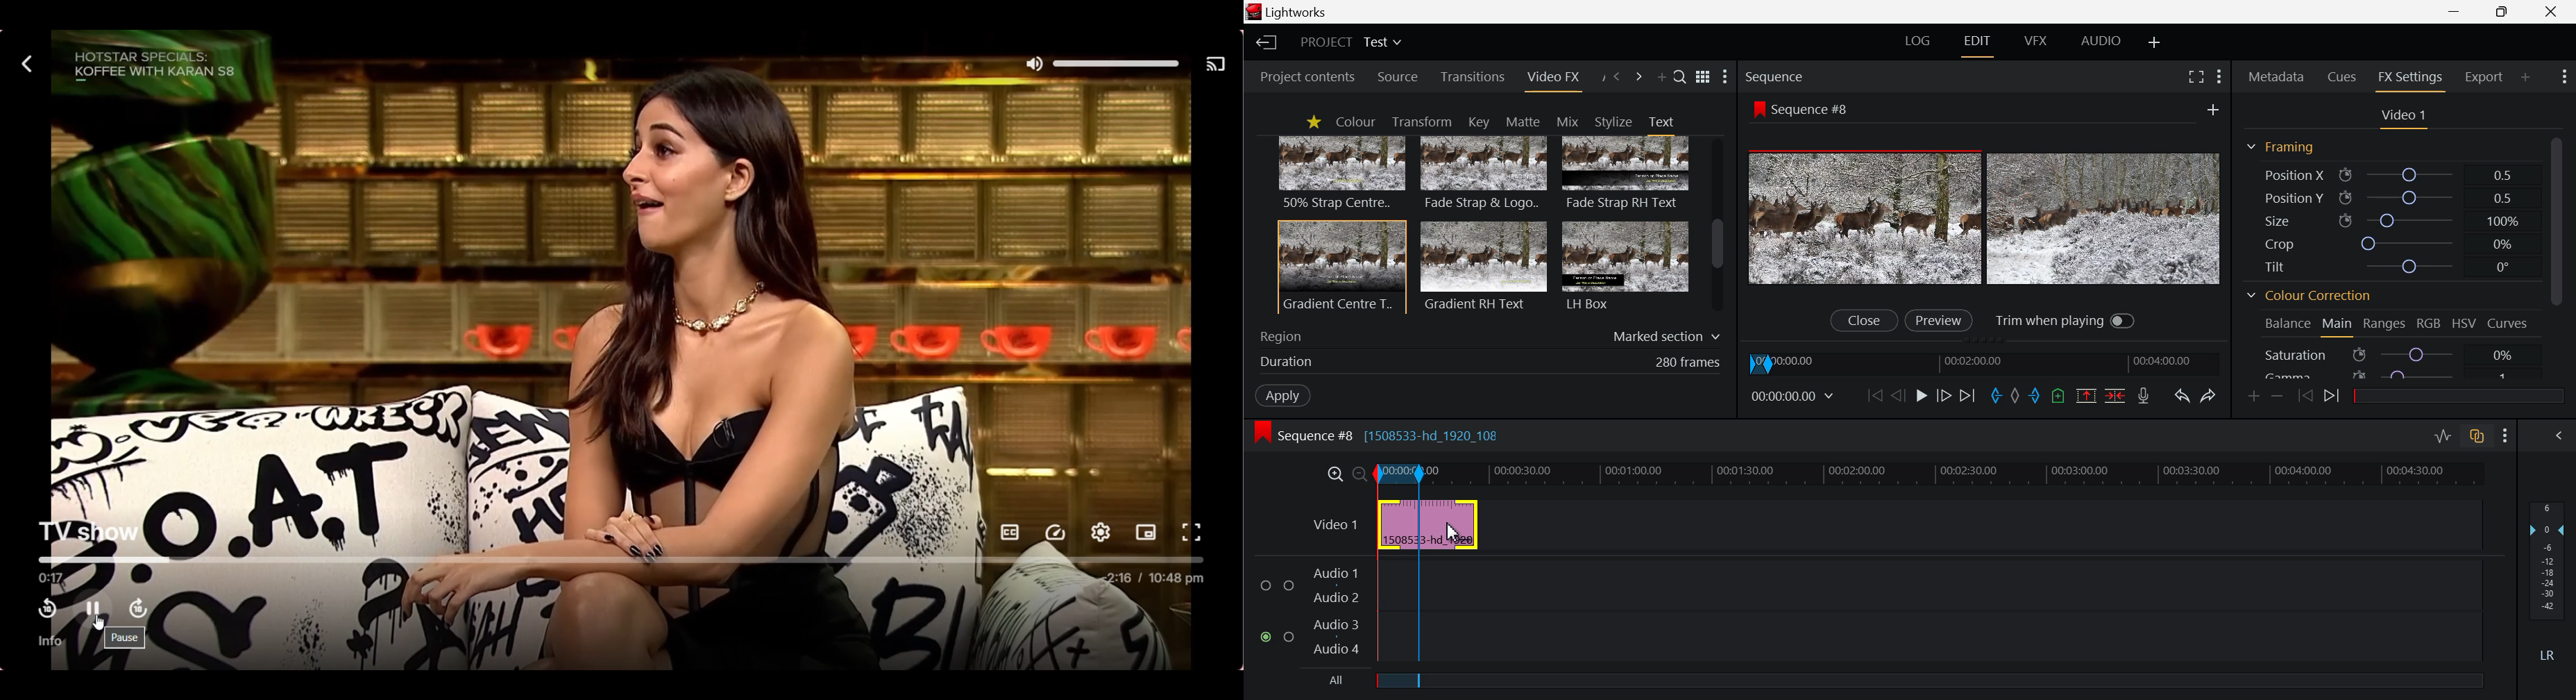 The height and width of the screenshot is (700, 2576). I want to click on Add Layout, so click(2155, 42).